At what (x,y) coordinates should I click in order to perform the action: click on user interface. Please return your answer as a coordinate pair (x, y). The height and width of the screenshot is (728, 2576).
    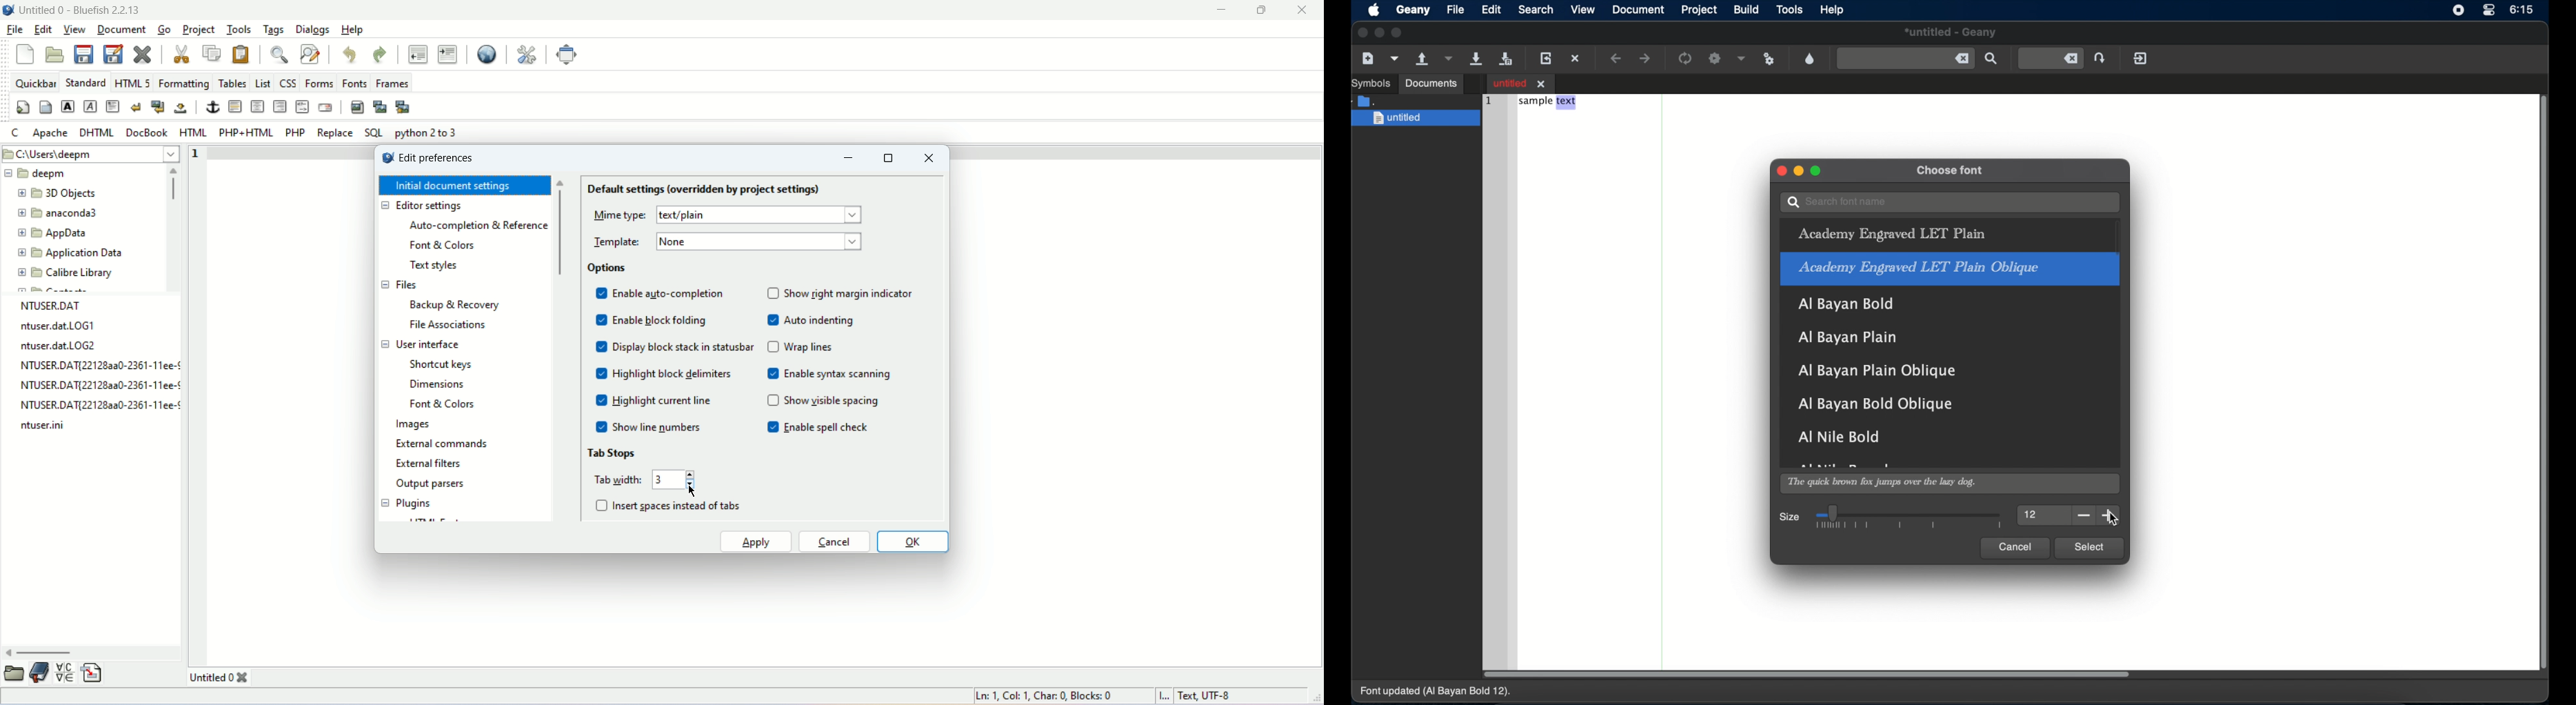
    Looking at the image, I should click on (419, 344).